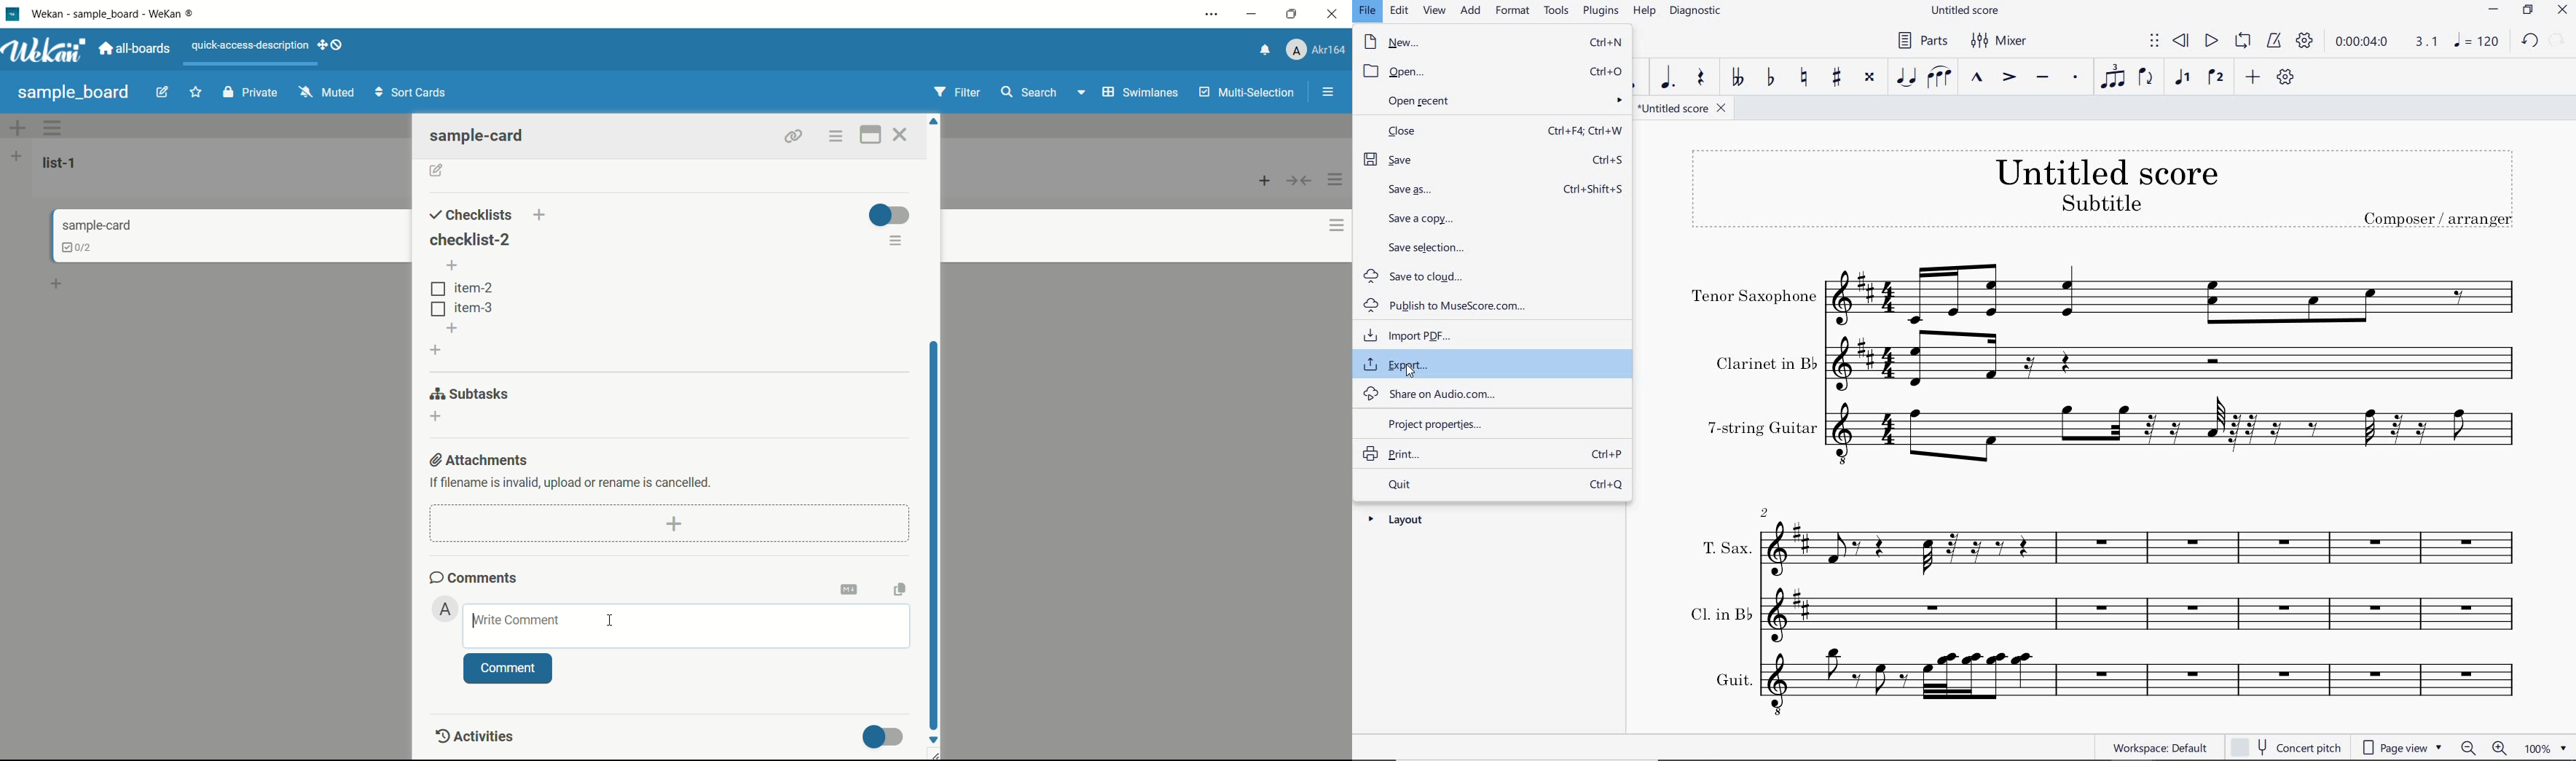  What do you see at coordinates (1491, 487) in the screenshot?
I see `quit` at bounding box center [1491, 487].